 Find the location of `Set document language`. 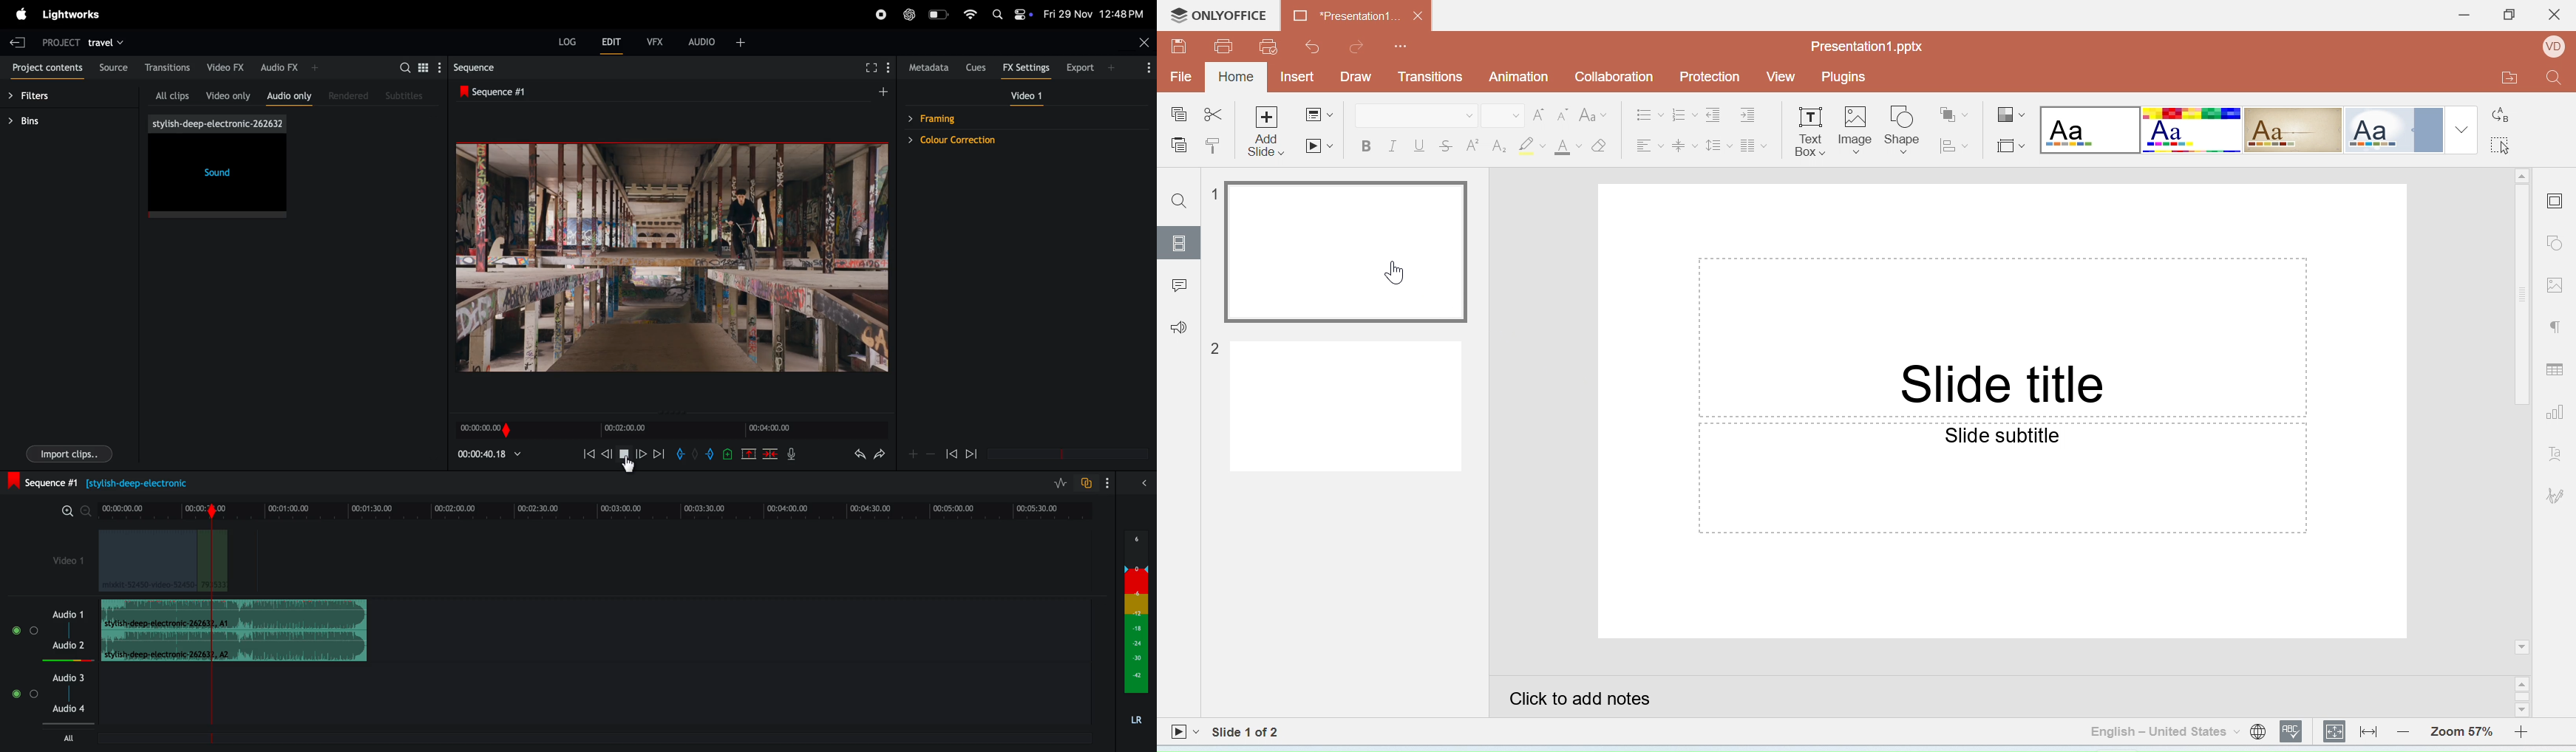

Set document language is located at coordinates (2258, 731).